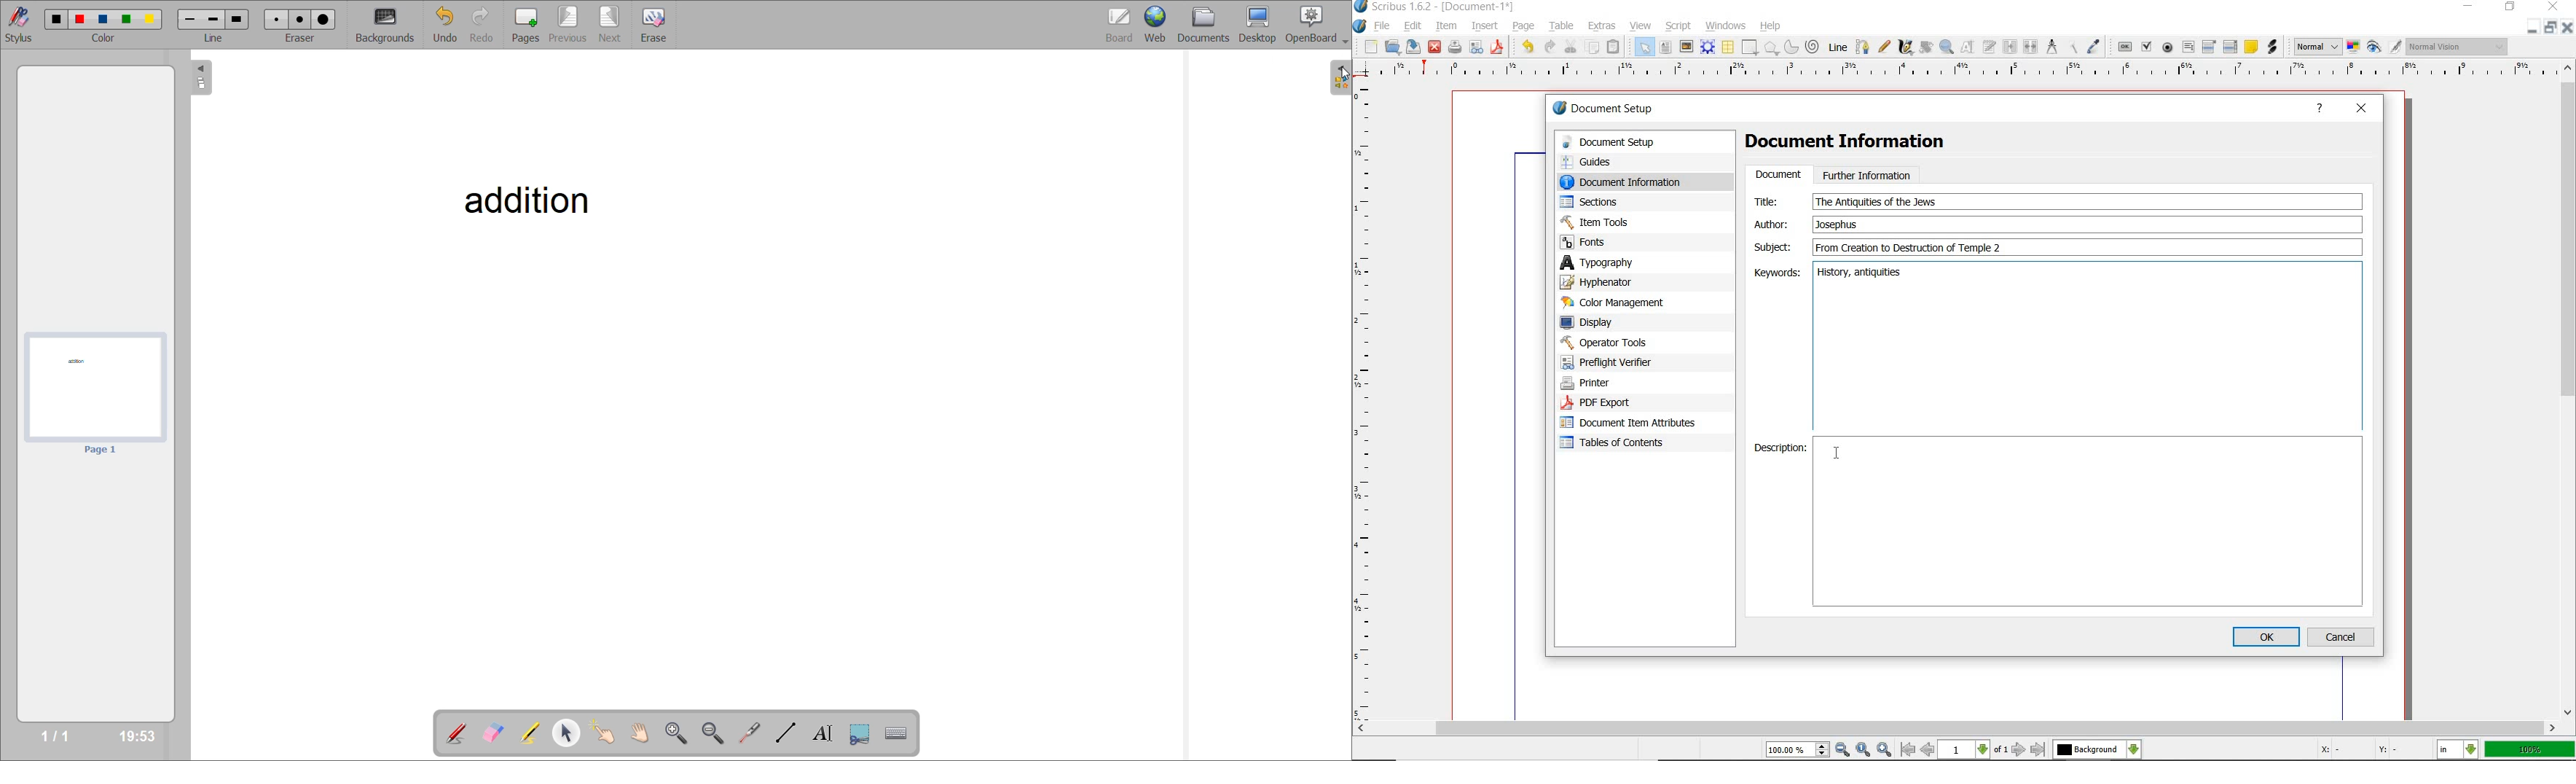 This screenshot has height=784, width=2576. What do you see at coordinates (2320, 110) in the screenshot?
I see `help` at bounding box center [2320, 110].